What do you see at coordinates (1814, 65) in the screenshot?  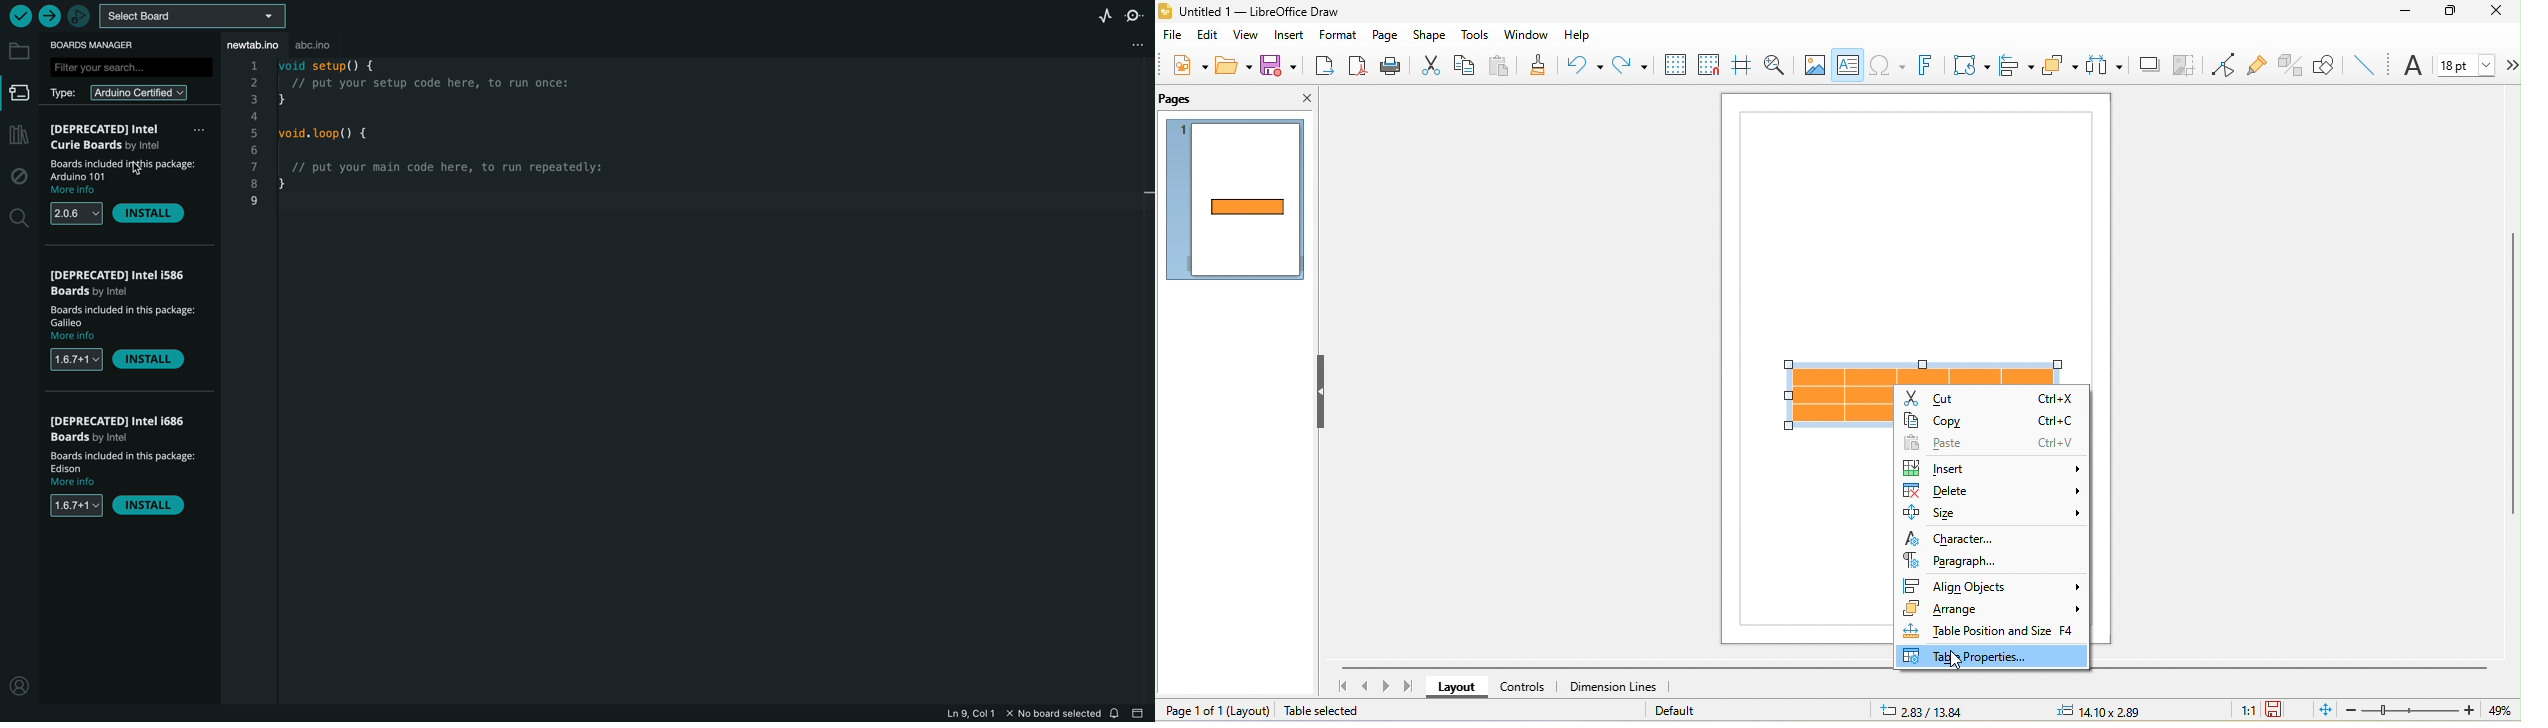 I see `image` at bounding box center [1814, 65].